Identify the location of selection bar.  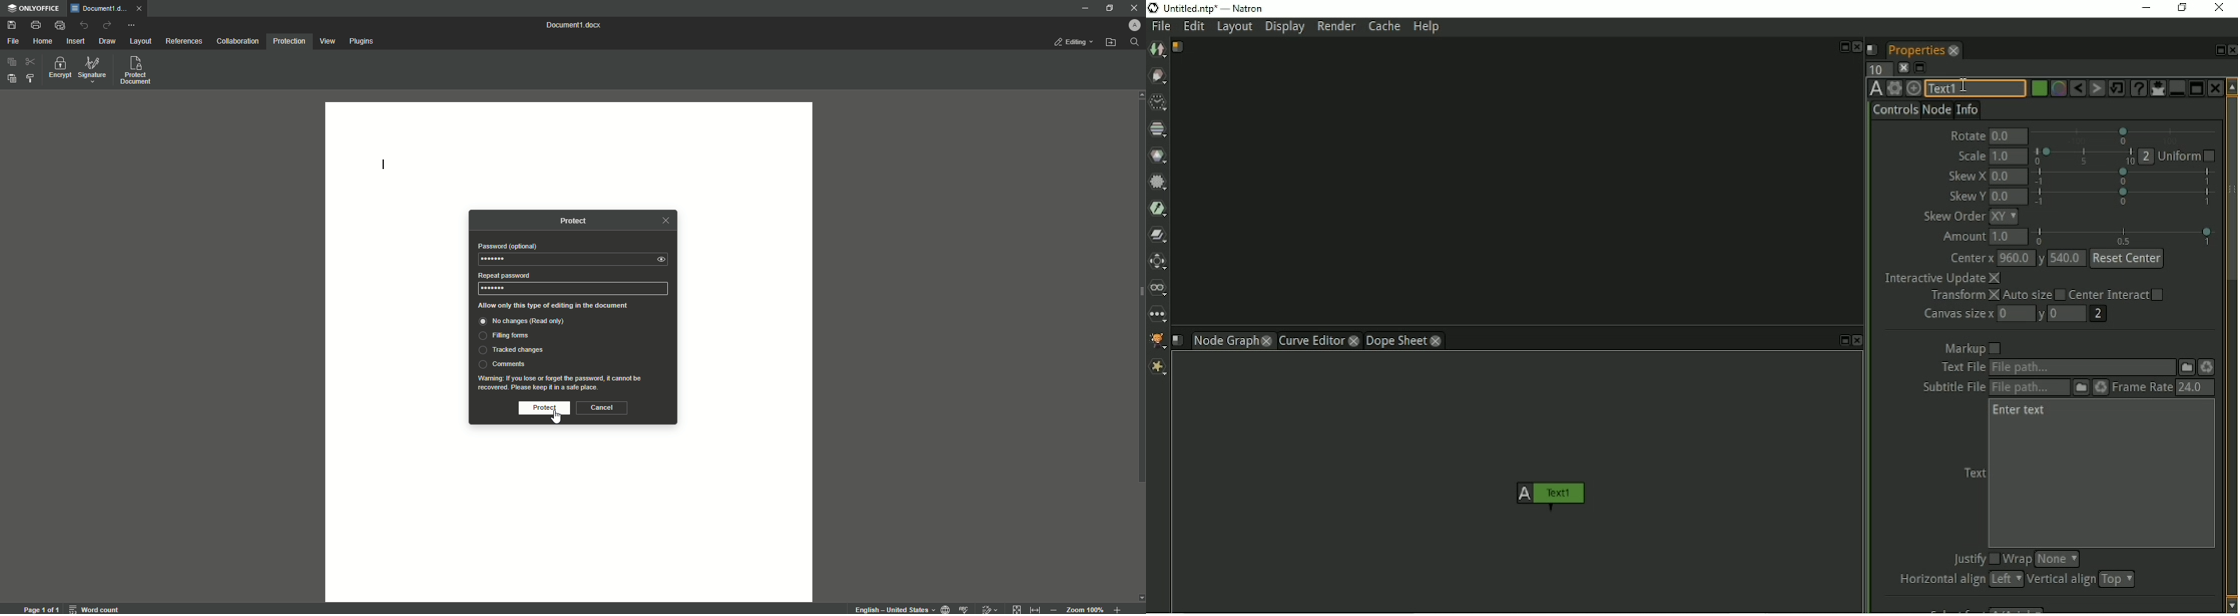
(2126, 196).